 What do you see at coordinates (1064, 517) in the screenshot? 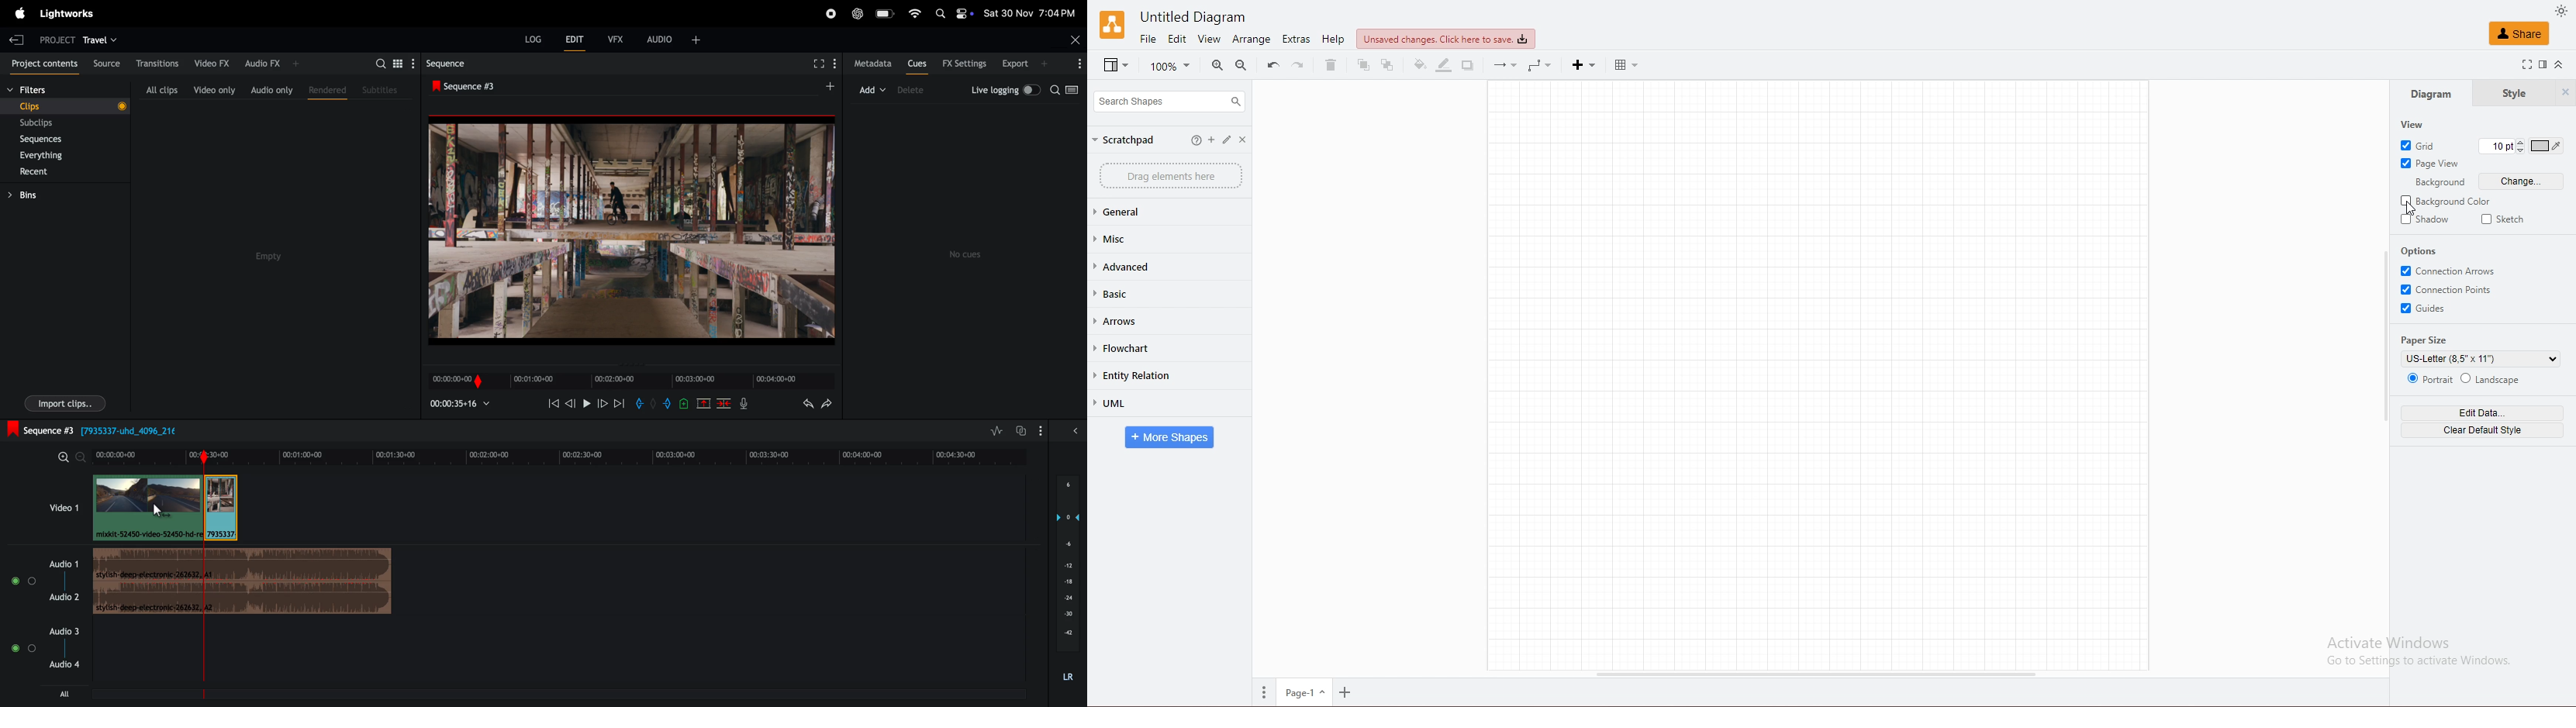
I see `0 (layers)` at bounding box center [1064, 517].